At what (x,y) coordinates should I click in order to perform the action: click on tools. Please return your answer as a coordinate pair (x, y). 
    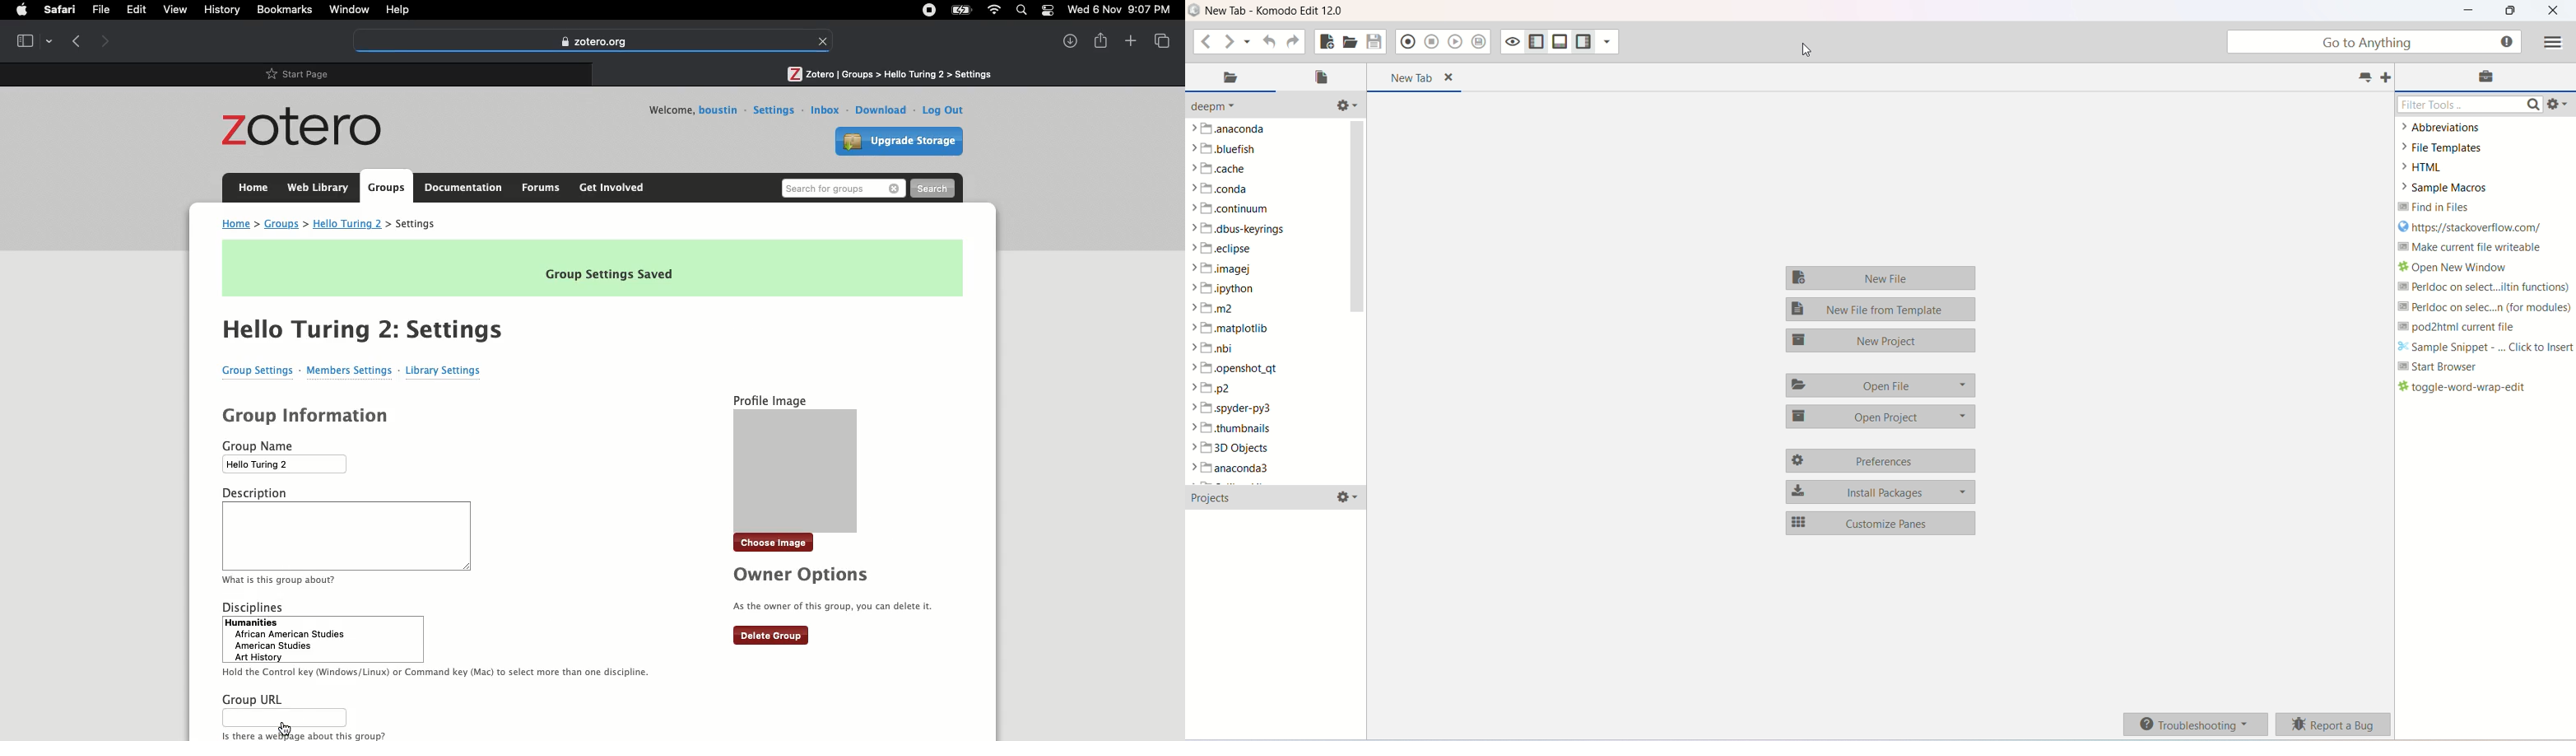
    Looking at the image, I should click on (2559, 103).